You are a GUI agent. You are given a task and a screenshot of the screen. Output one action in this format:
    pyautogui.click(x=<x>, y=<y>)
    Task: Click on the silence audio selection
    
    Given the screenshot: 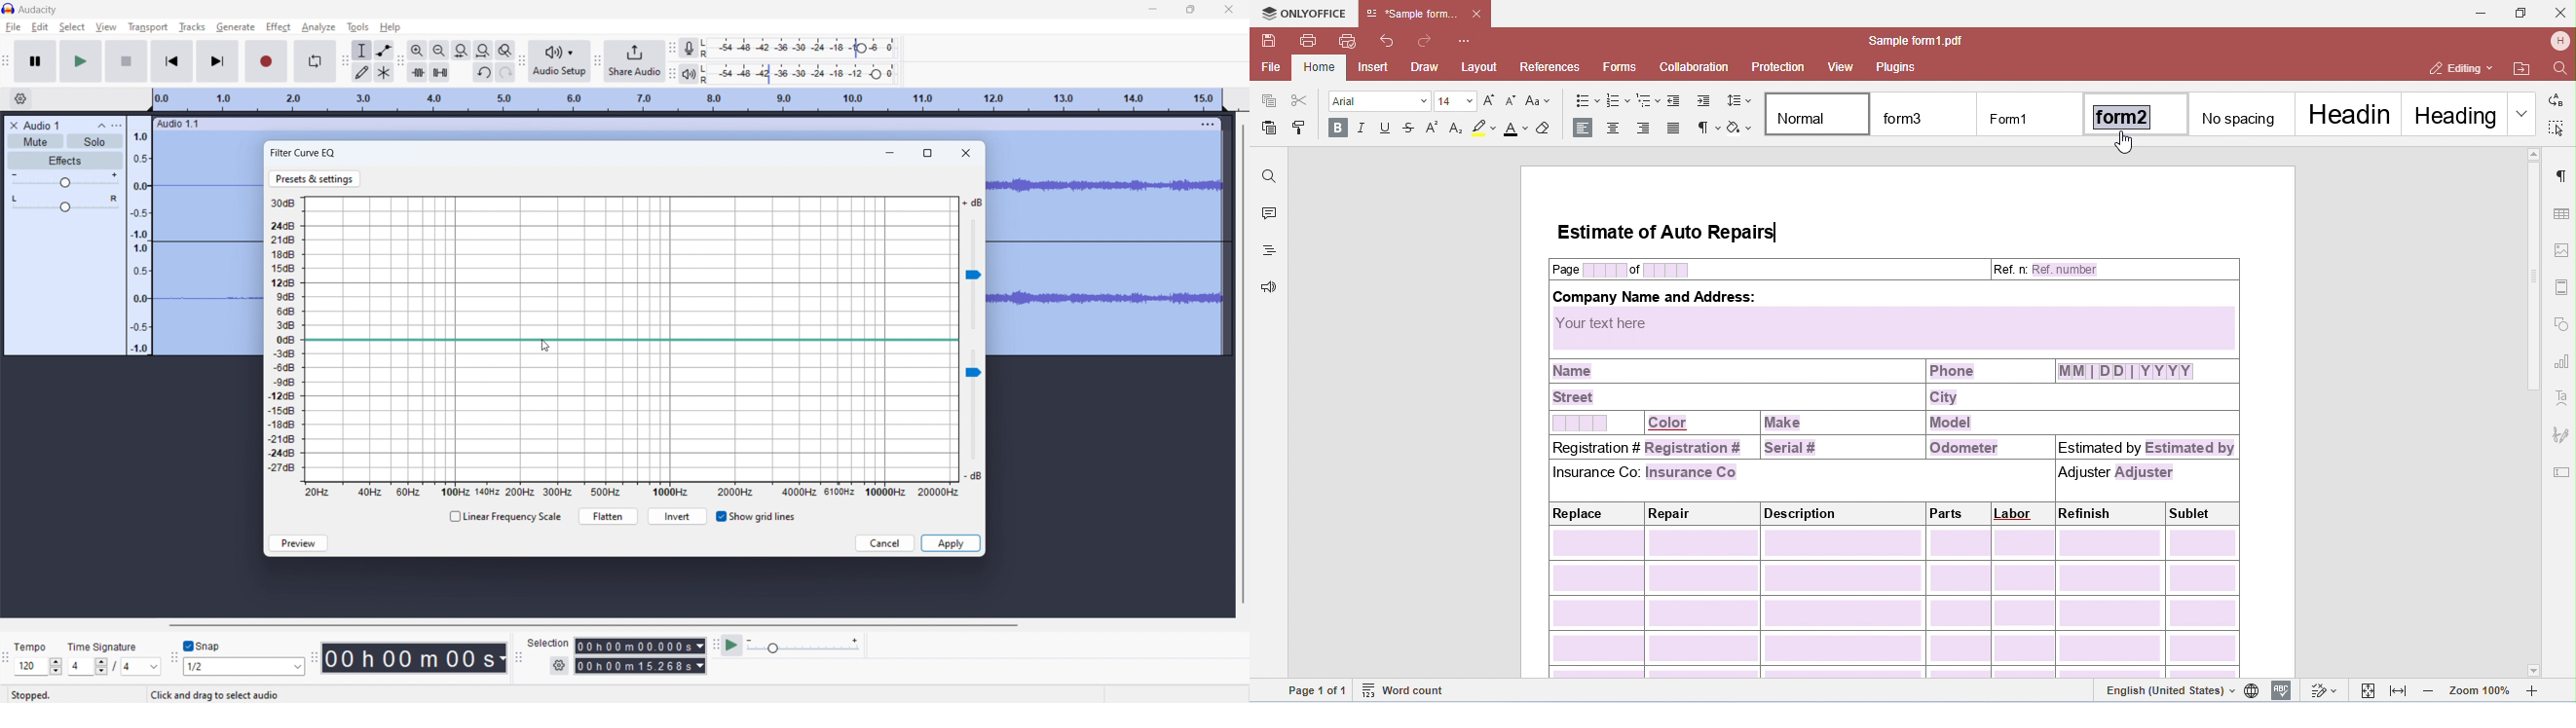 What is the action you would take?
    pyautogui.click(x=440, y=72)
    